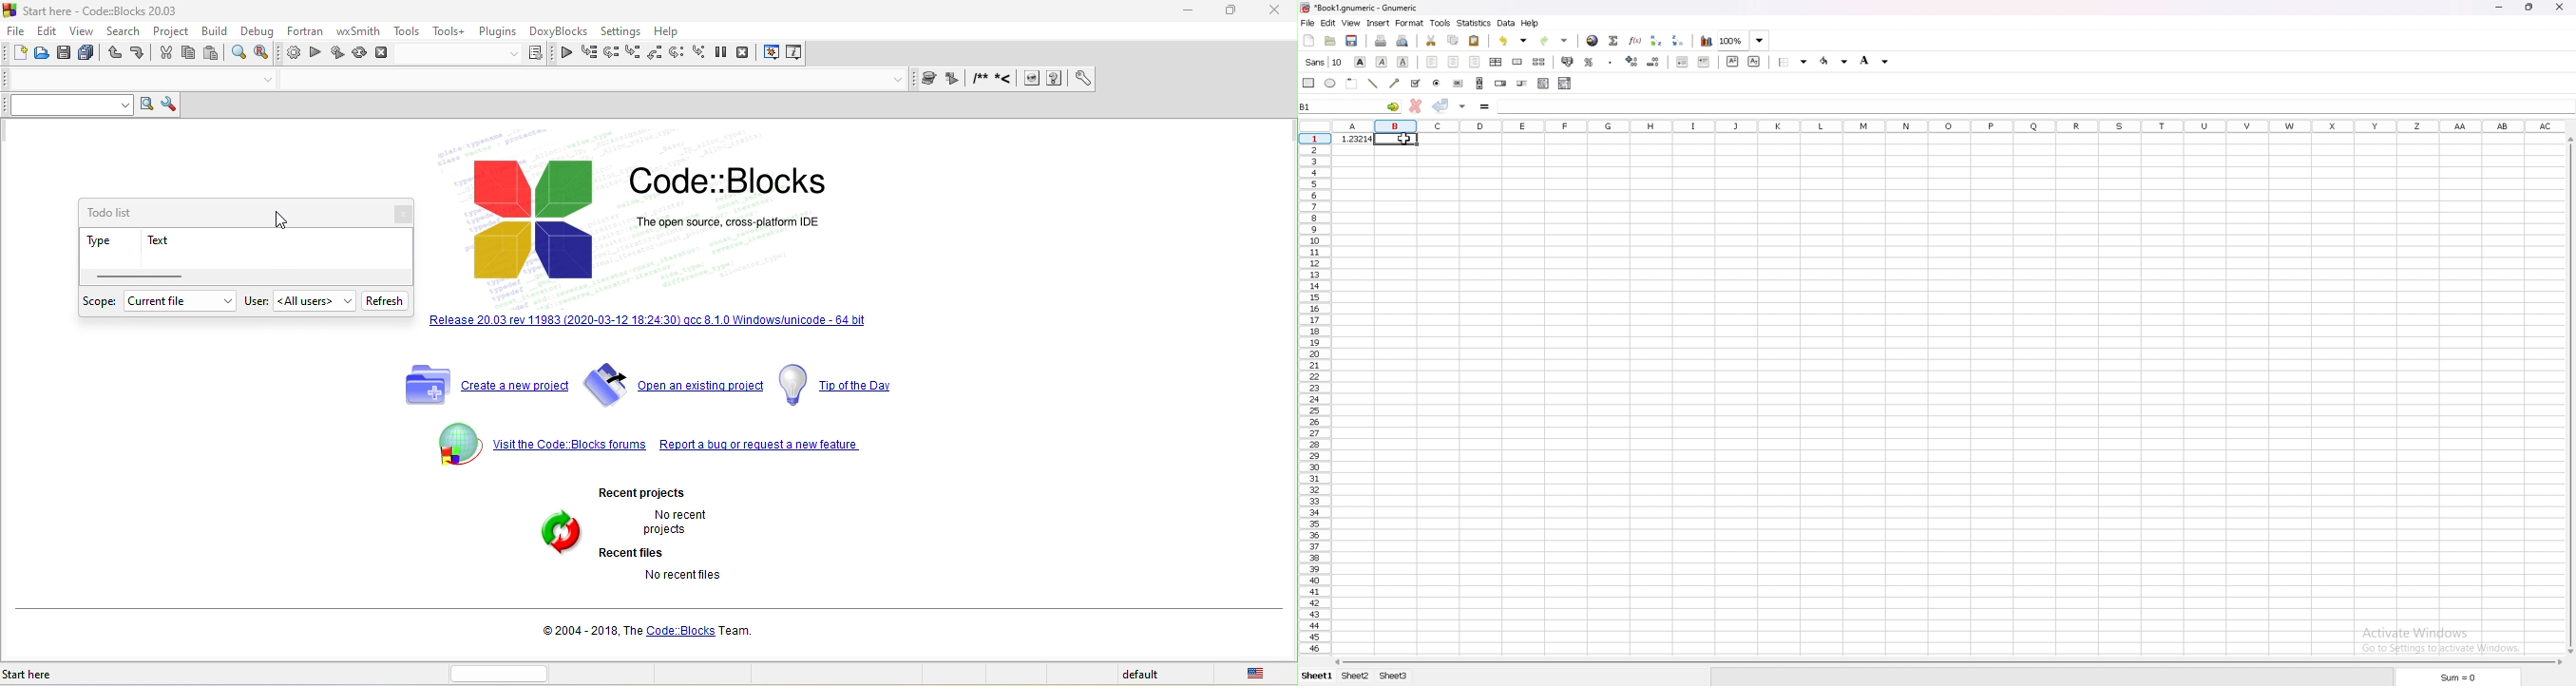  Describe the element at coordinates (143, 276) in the screenshot. I see `horizontal scroll bar` at that location.